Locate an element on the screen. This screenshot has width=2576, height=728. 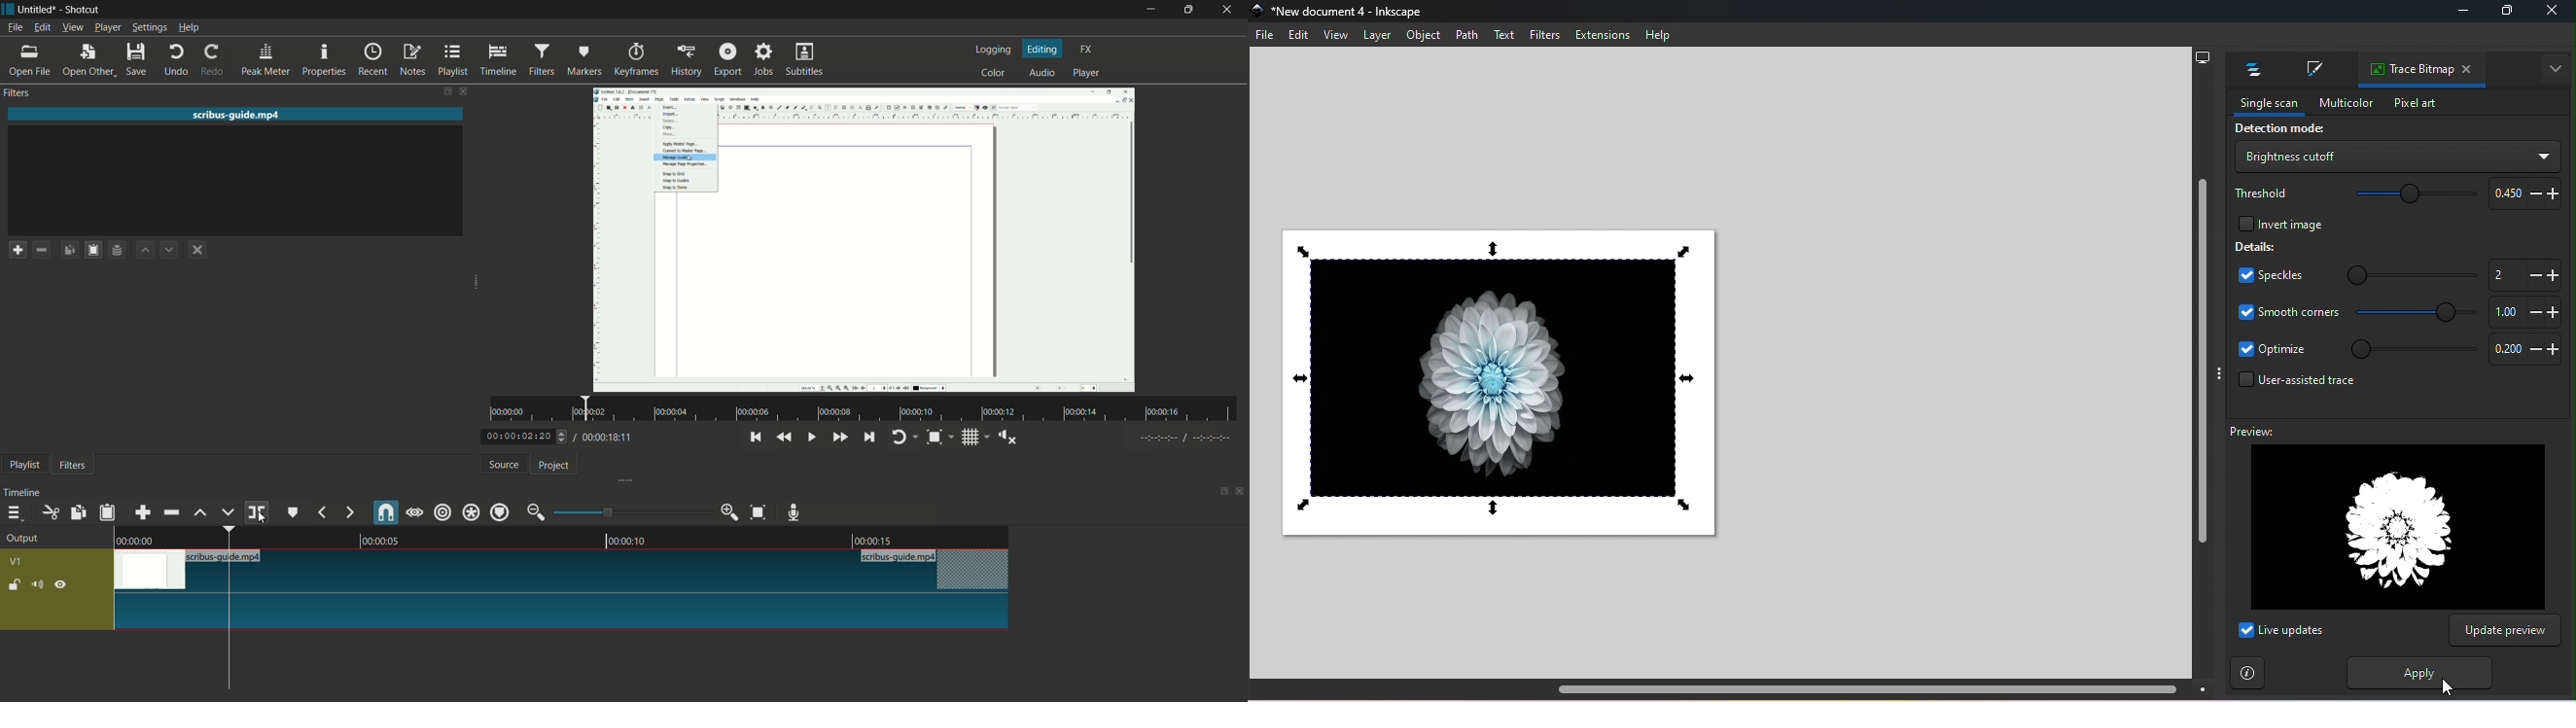
skip to the next point is located at coordinates (870, 437).